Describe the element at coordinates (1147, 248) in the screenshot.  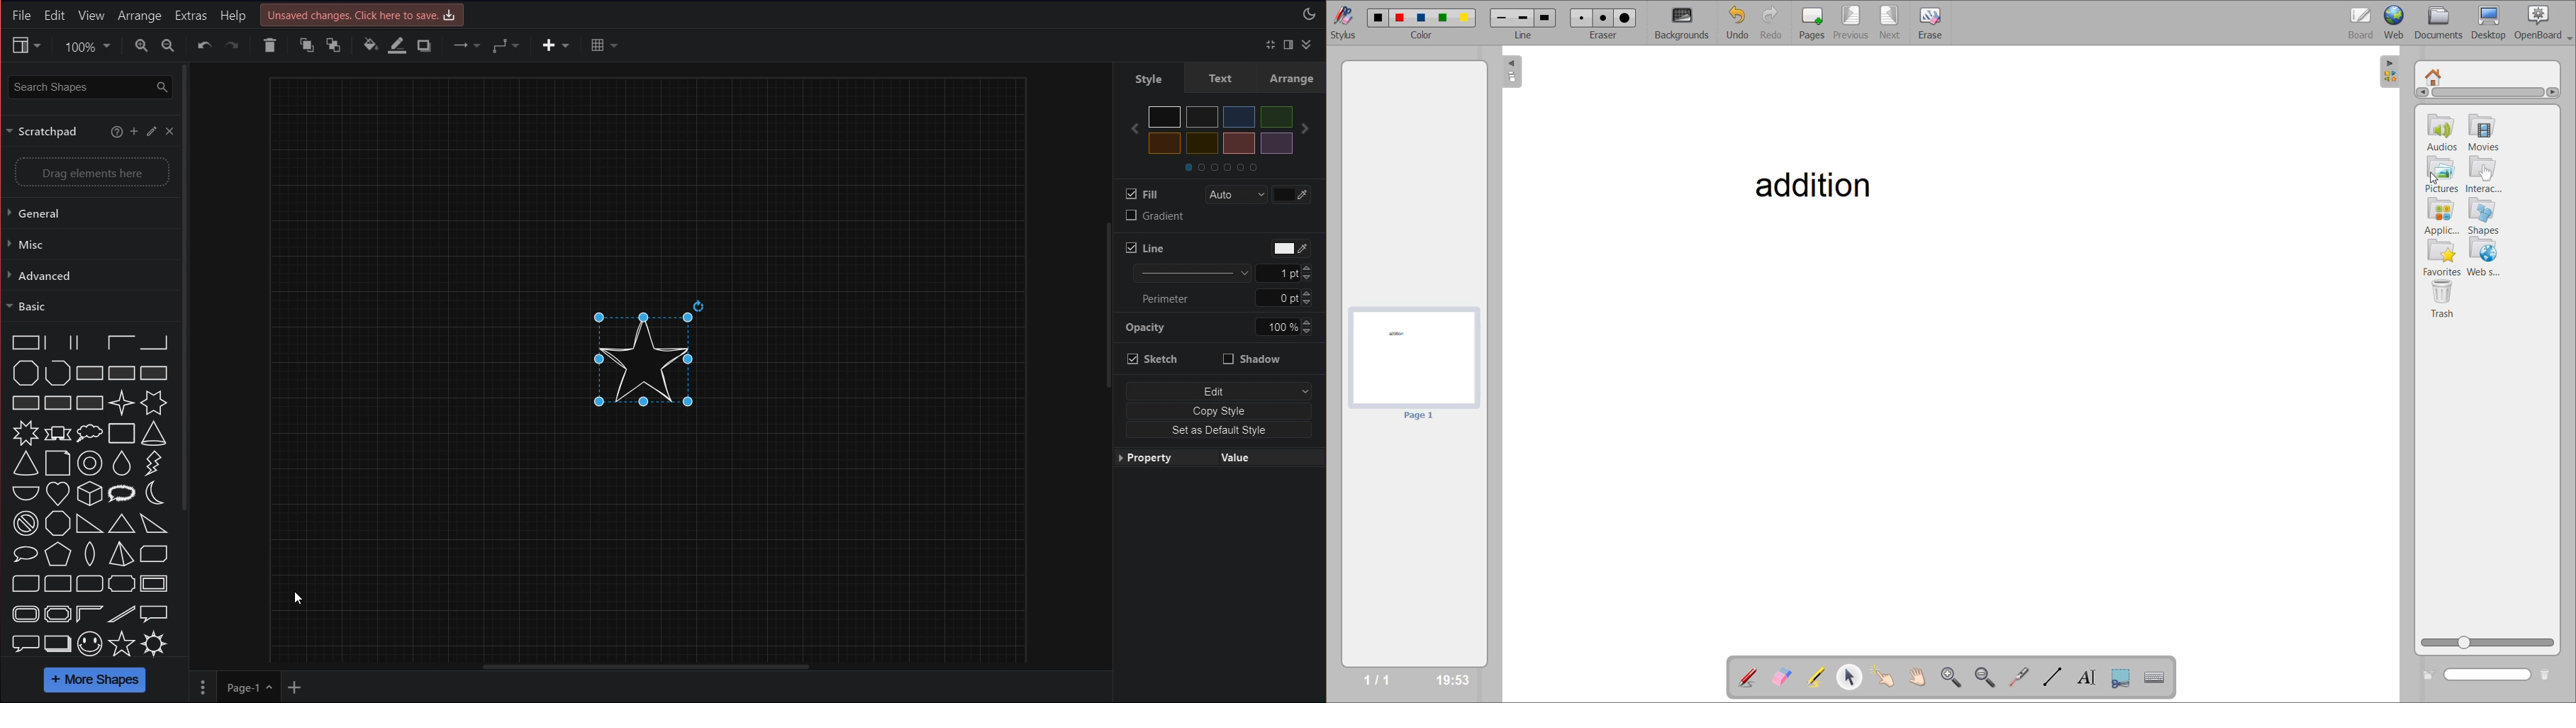
I see `Line` at that location.